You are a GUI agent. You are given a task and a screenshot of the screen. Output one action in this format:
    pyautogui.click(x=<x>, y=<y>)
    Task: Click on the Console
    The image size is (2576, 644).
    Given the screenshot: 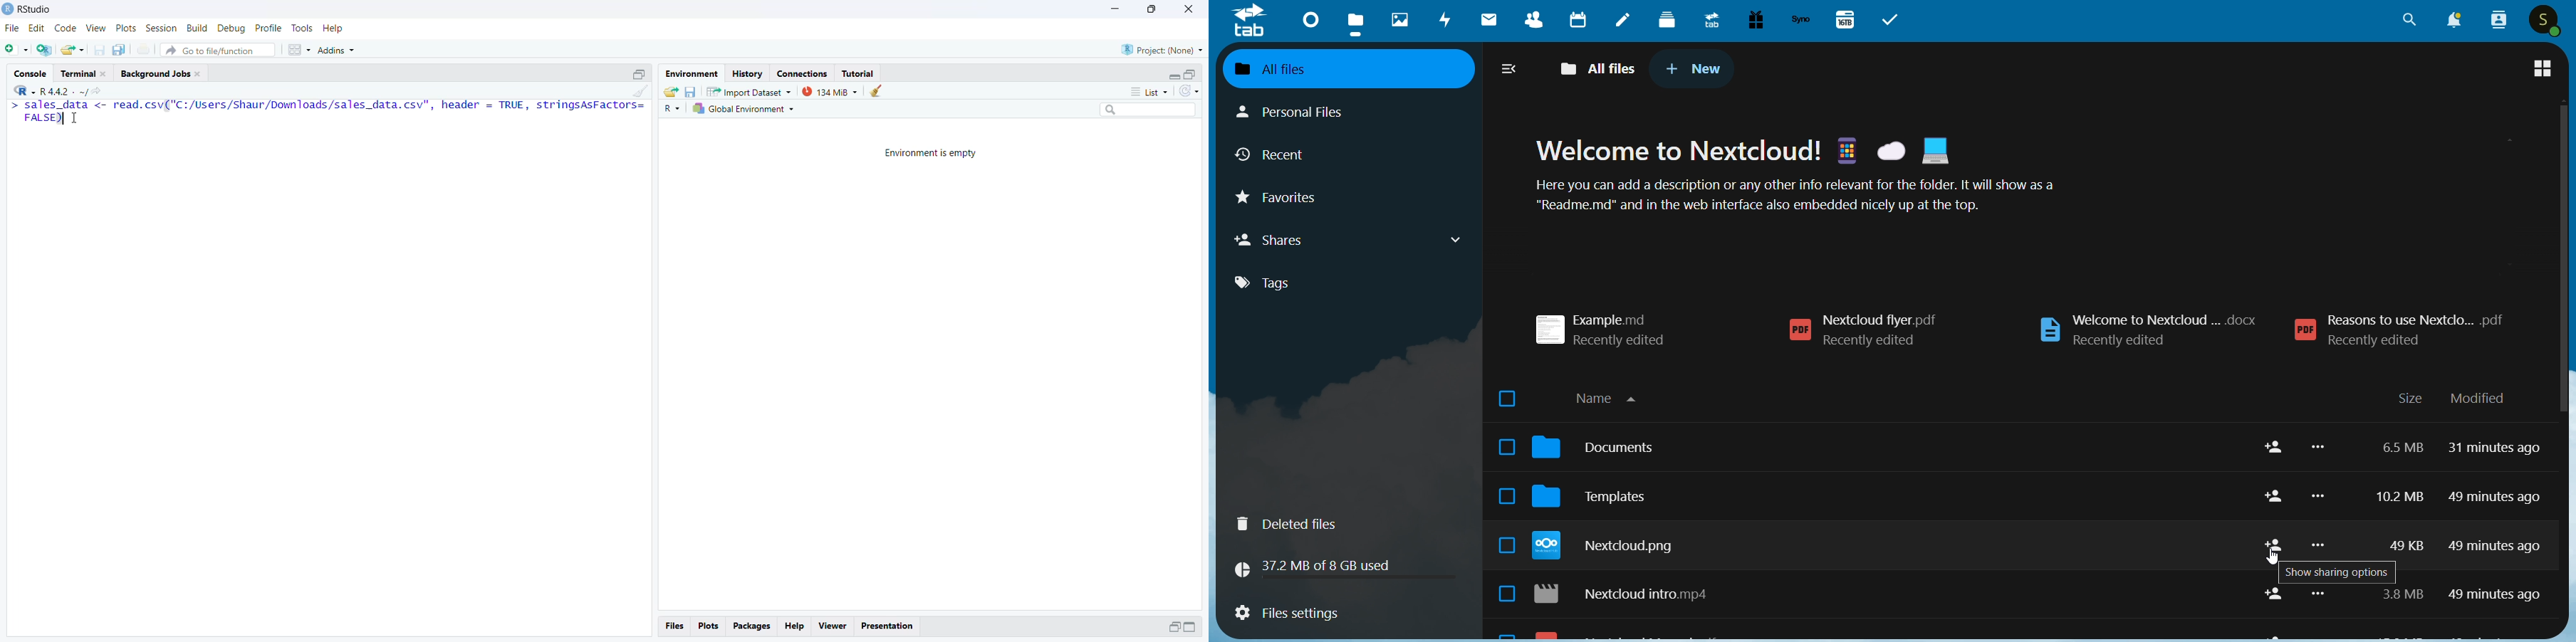 What is the action you would take?
    pyautogui.click(x=30, y=72)
    